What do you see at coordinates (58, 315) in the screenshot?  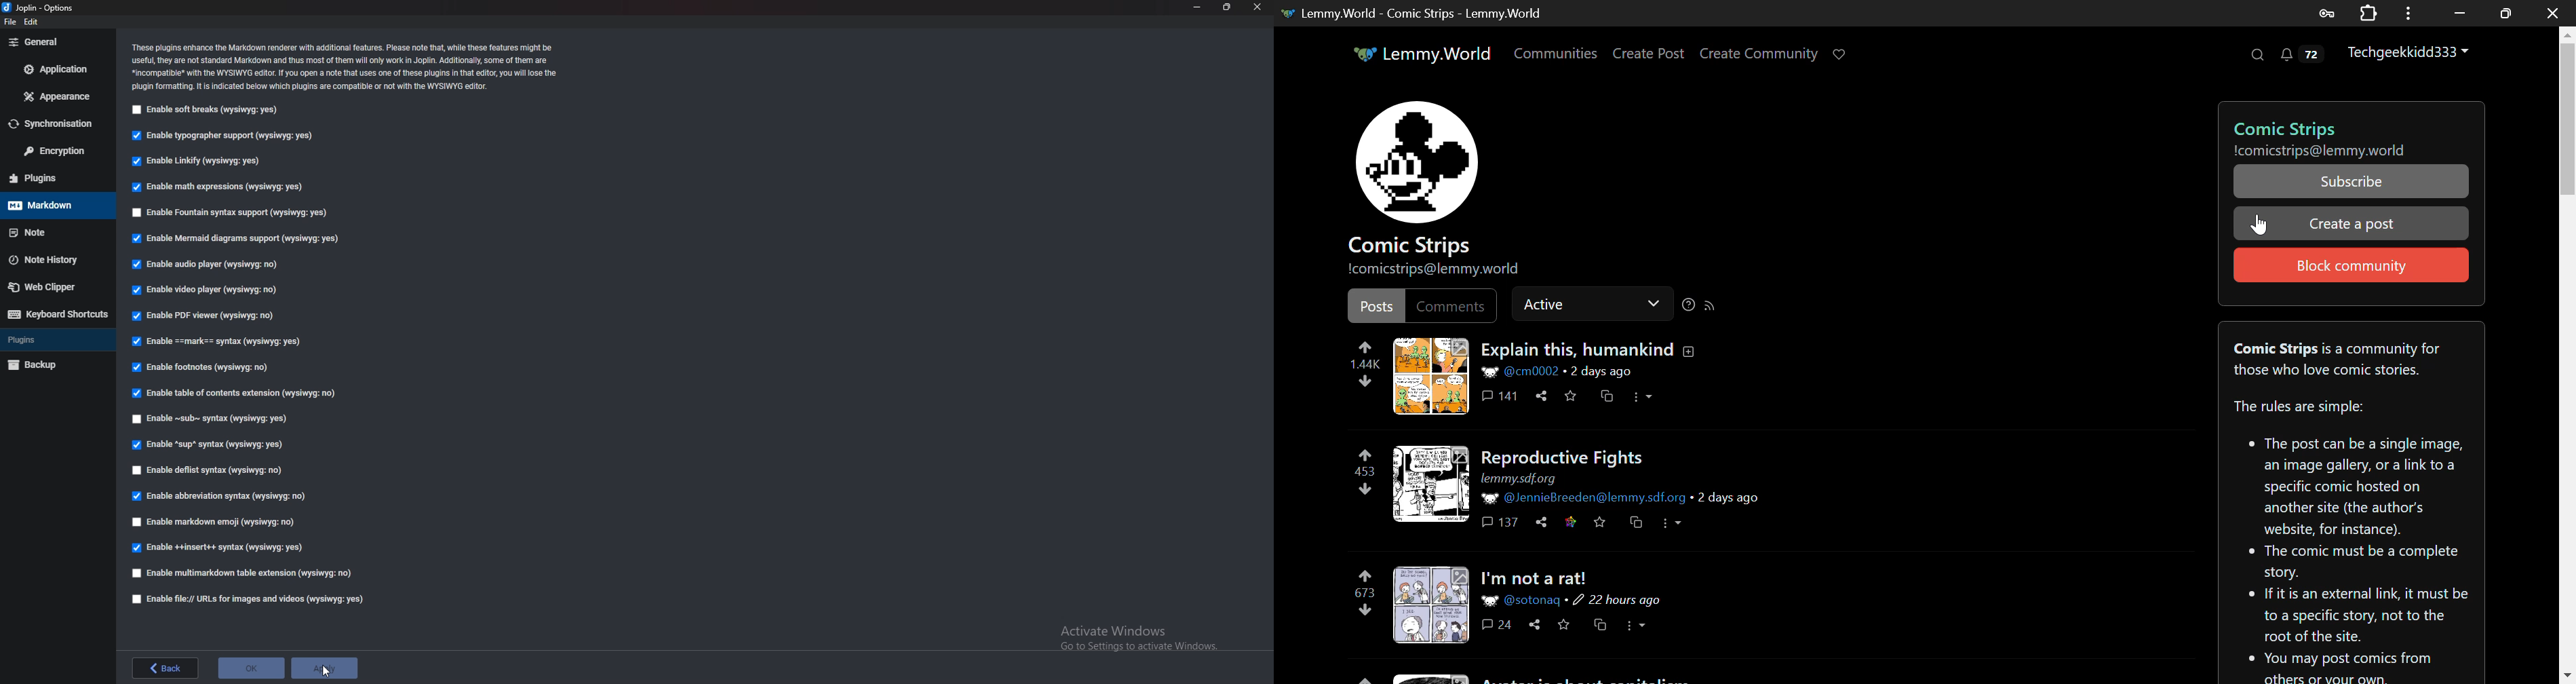 I see `keyboard shortcuts` at bounding box center [58, 315].